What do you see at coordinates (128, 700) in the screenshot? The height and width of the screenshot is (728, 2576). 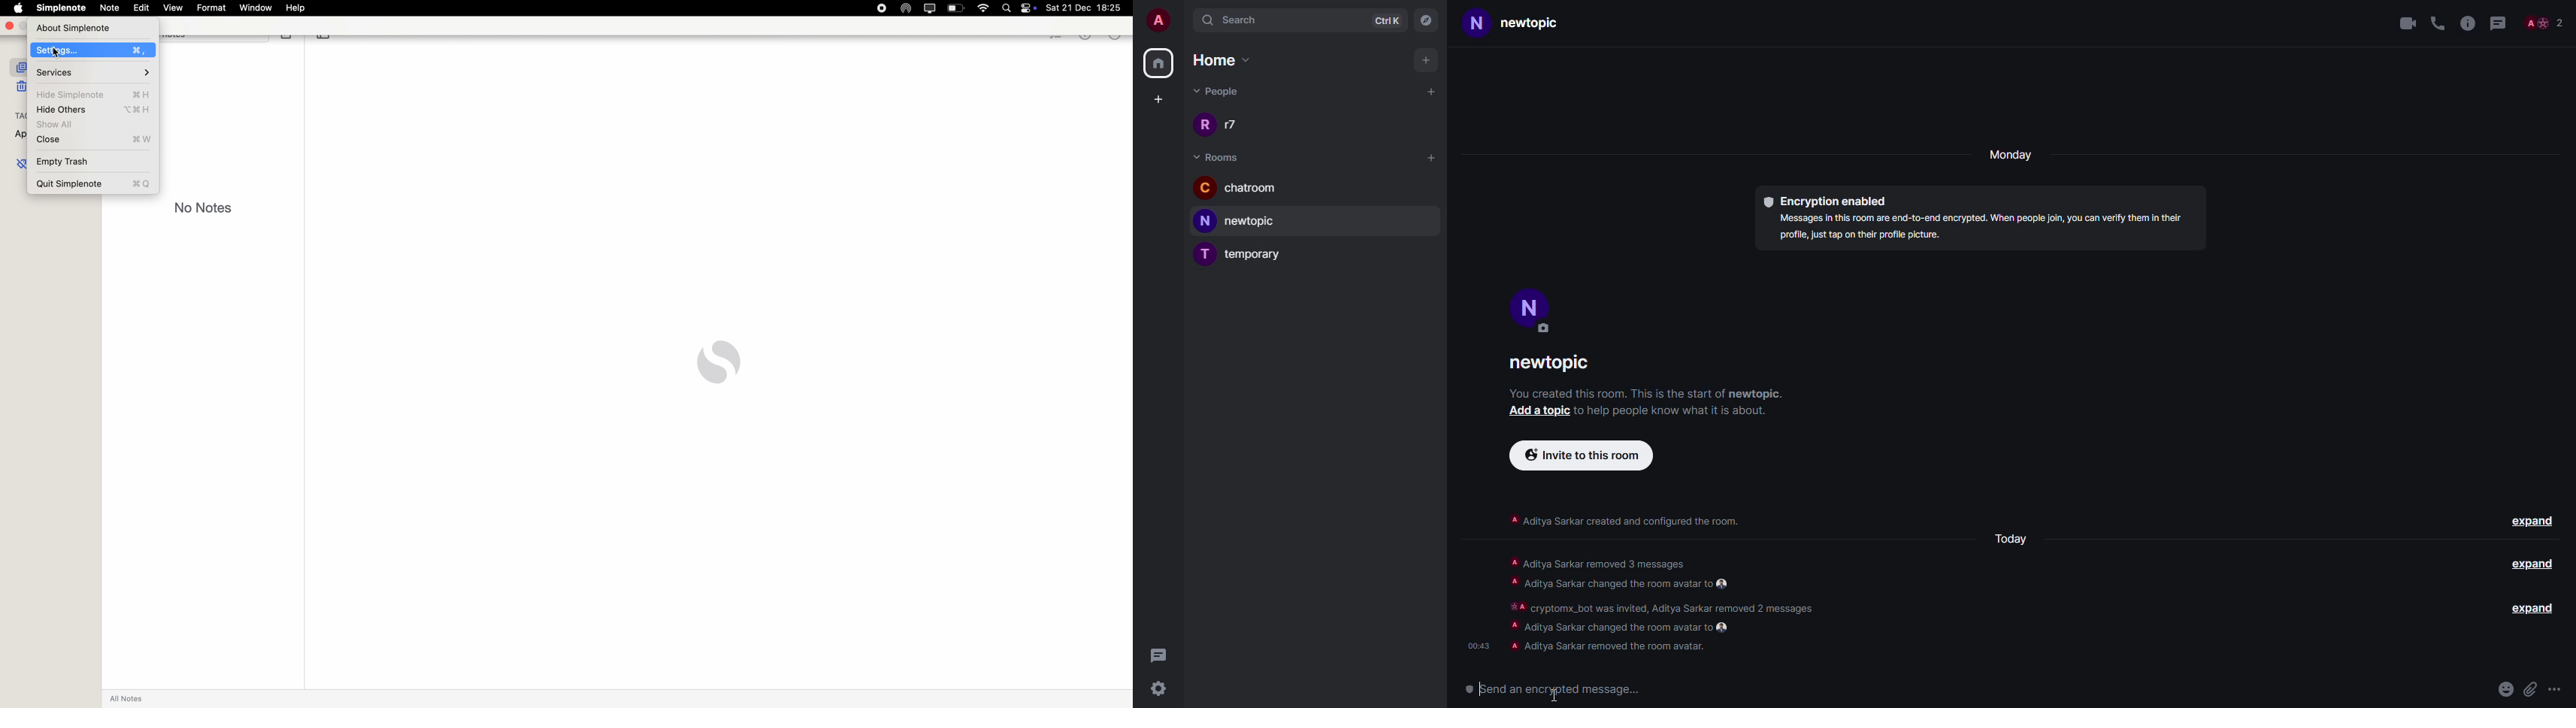 I see `all notes` at bounding box center [128, 700].